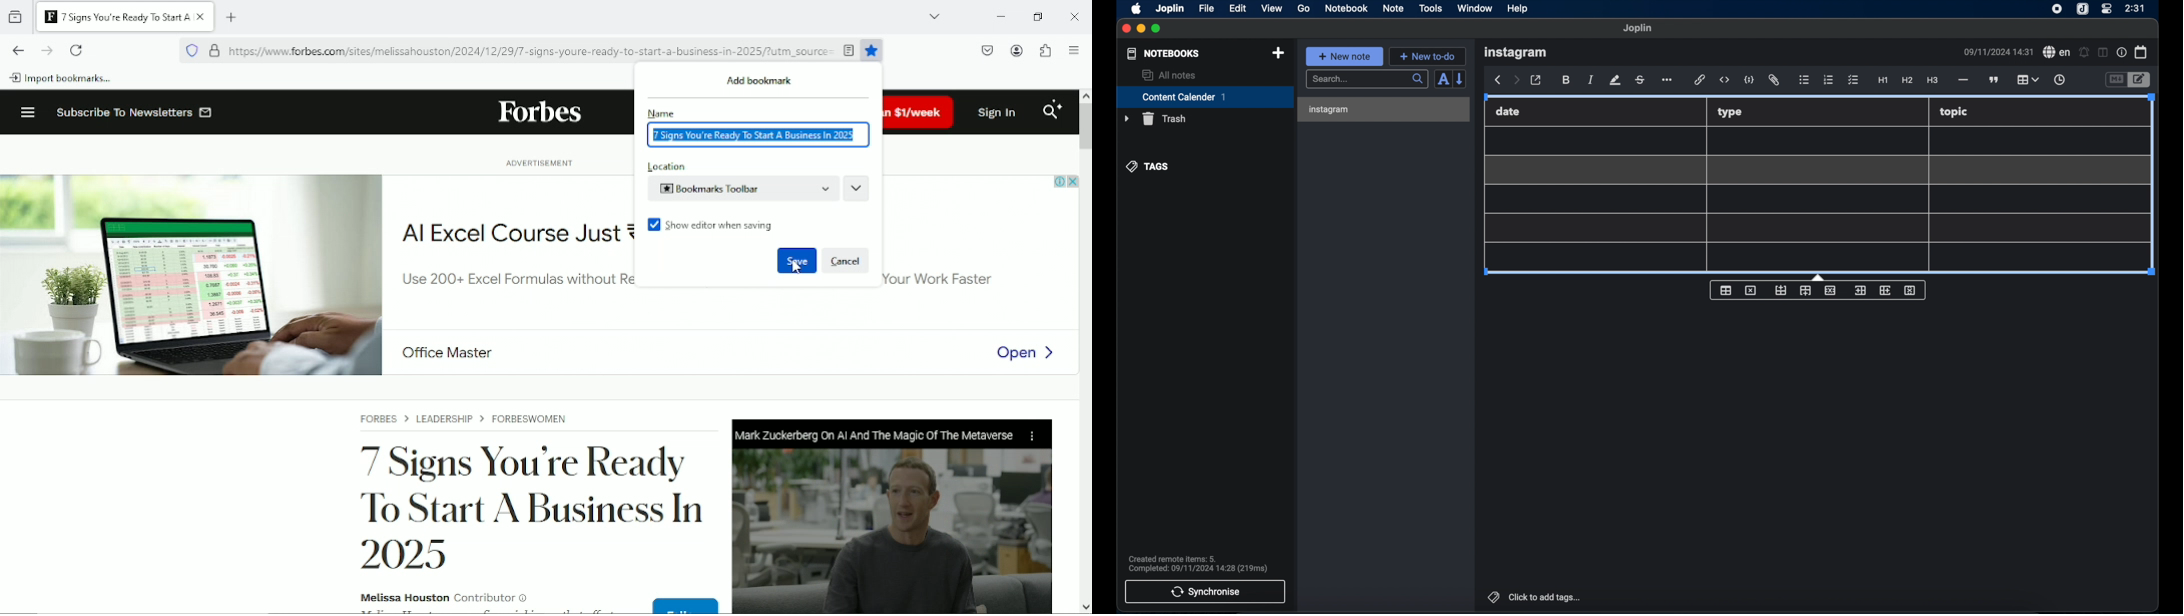  Describe the element at coordinates (1170, 9) in the screenshot. I see `joplin` at that location.